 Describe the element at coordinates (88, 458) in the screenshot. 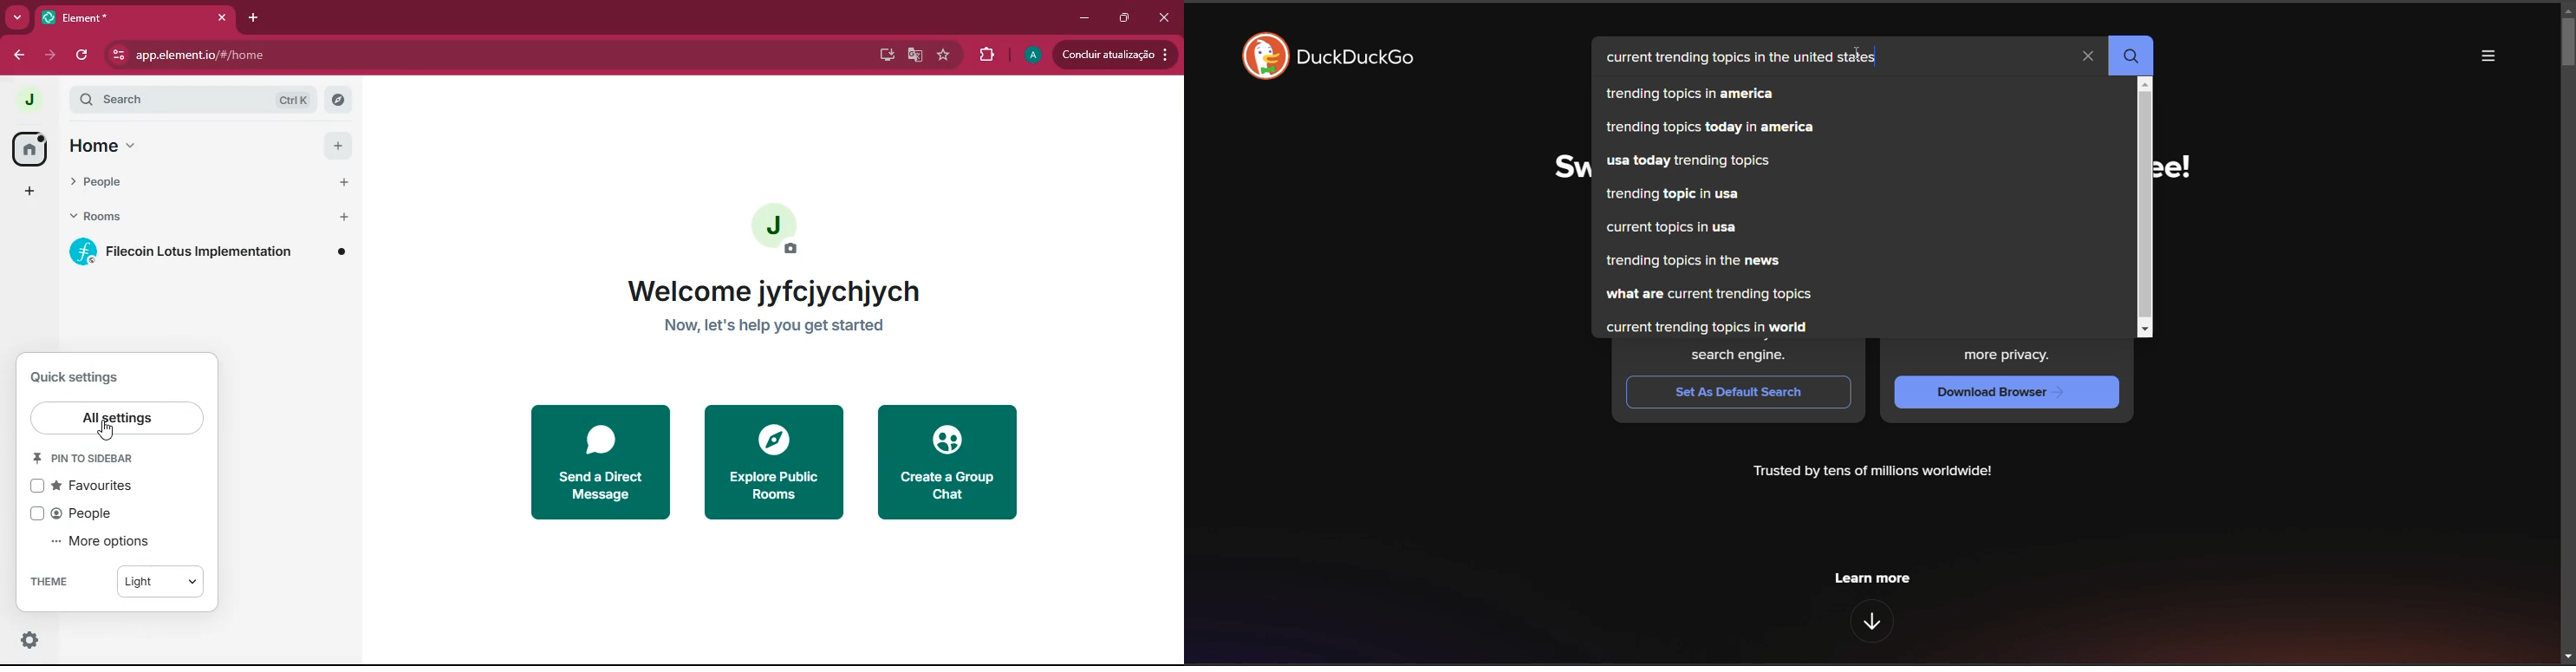

I see `pin` at that location.